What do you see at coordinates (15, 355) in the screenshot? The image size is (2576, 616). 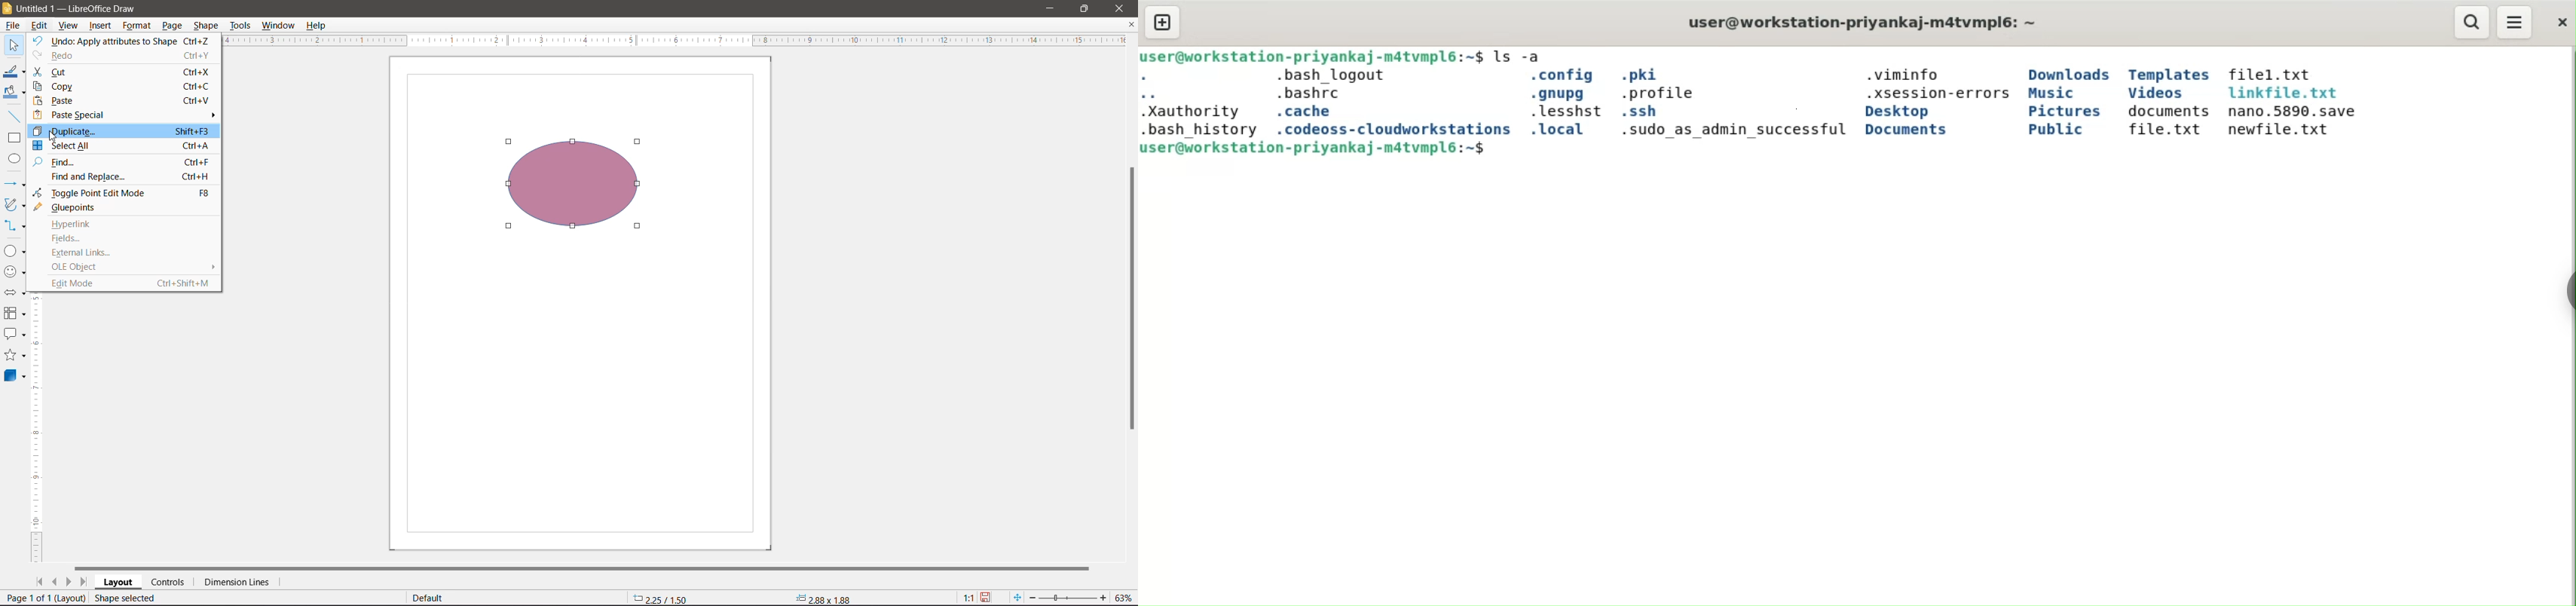 I see `Stars and Banners` at bounding box center [15, 355].